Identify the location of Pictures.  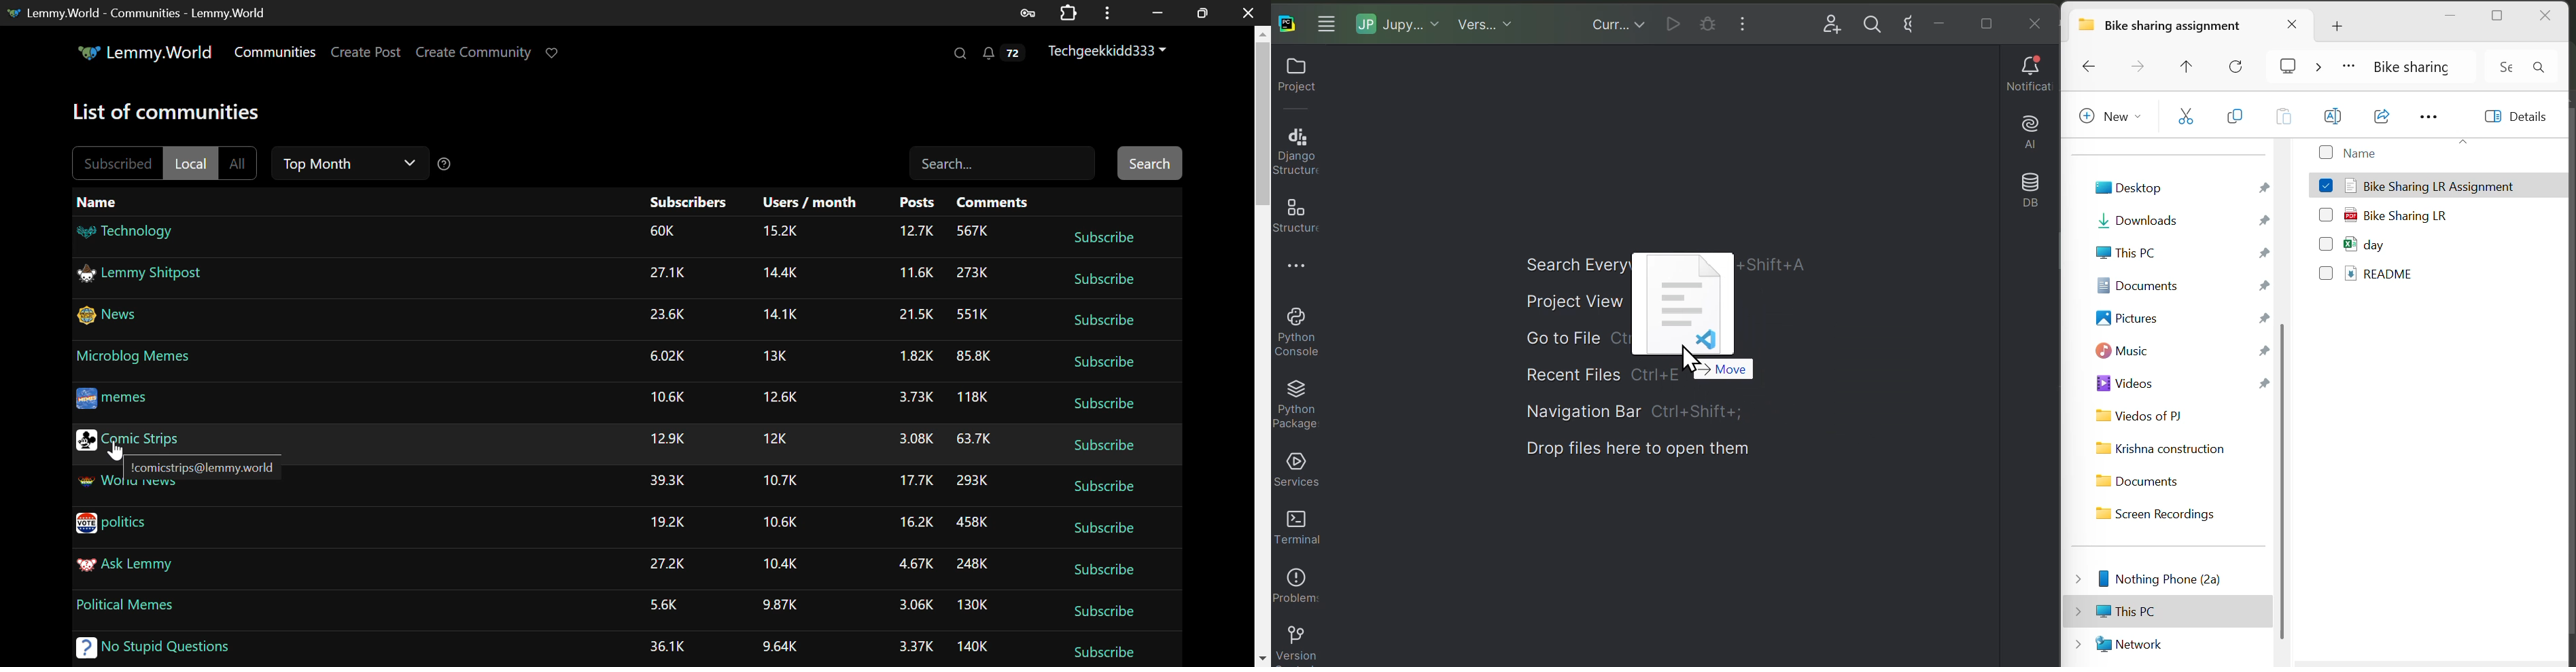
(2179, 317).